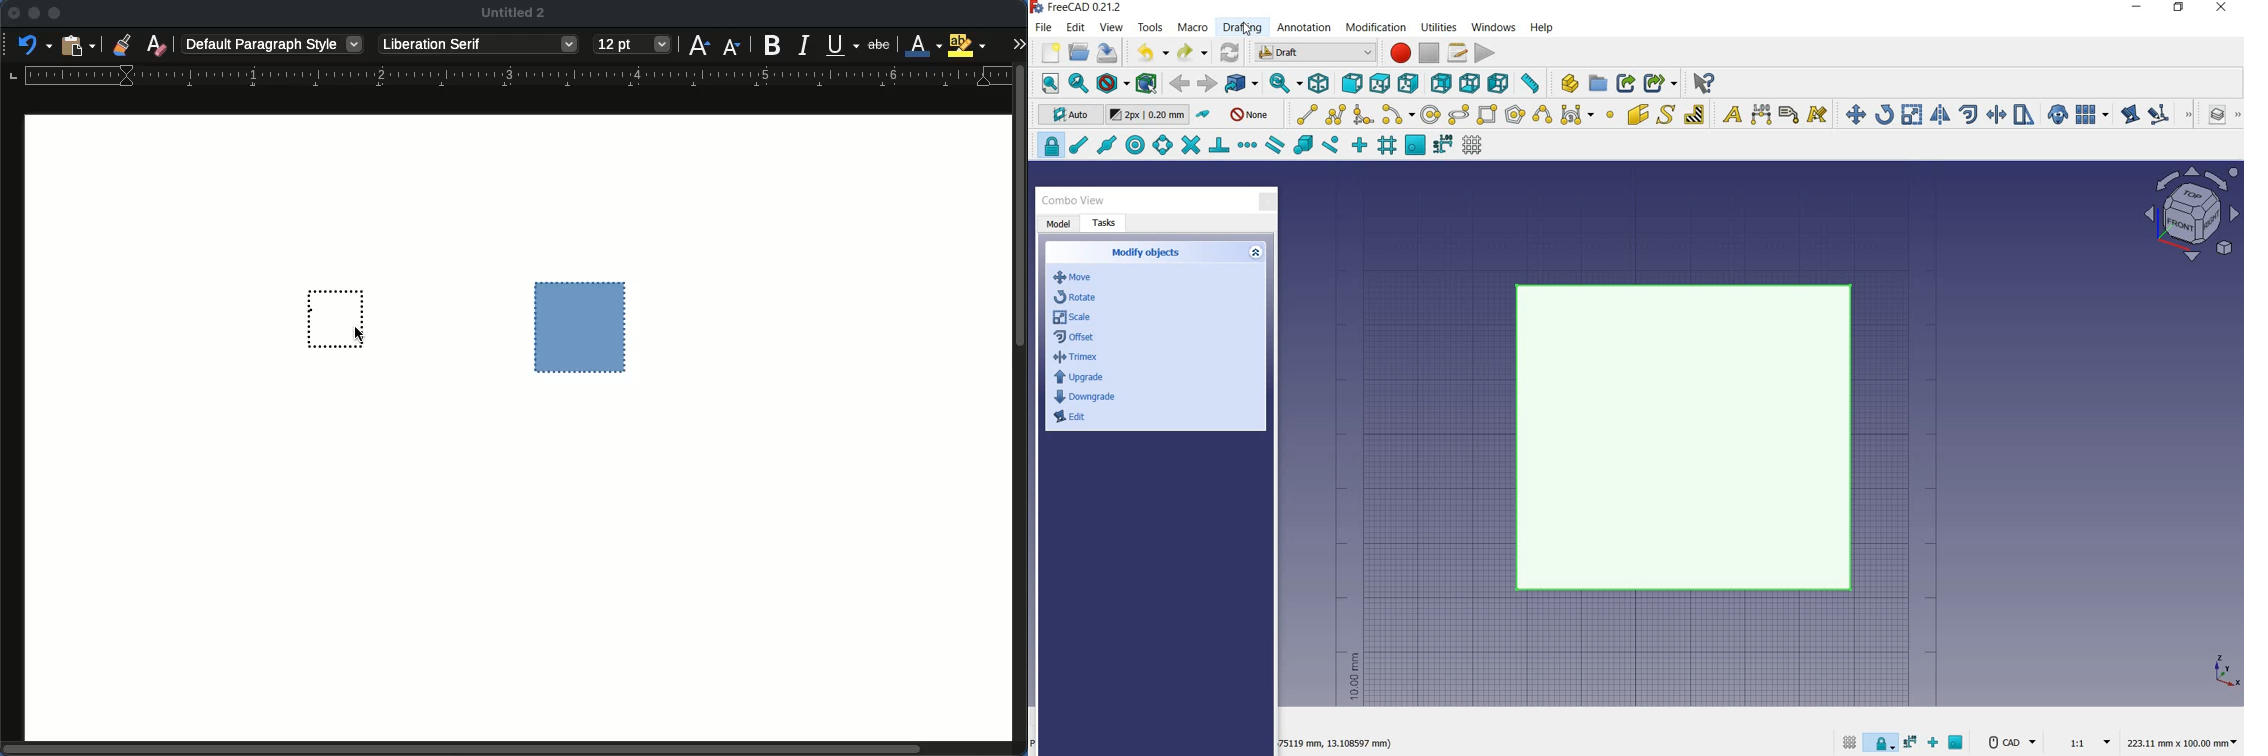 Image resolution: width=2268 pixels, height=756 pixels. Describe the element at coordinates (1181, 83) in the screenshot. I see `back` at that location.